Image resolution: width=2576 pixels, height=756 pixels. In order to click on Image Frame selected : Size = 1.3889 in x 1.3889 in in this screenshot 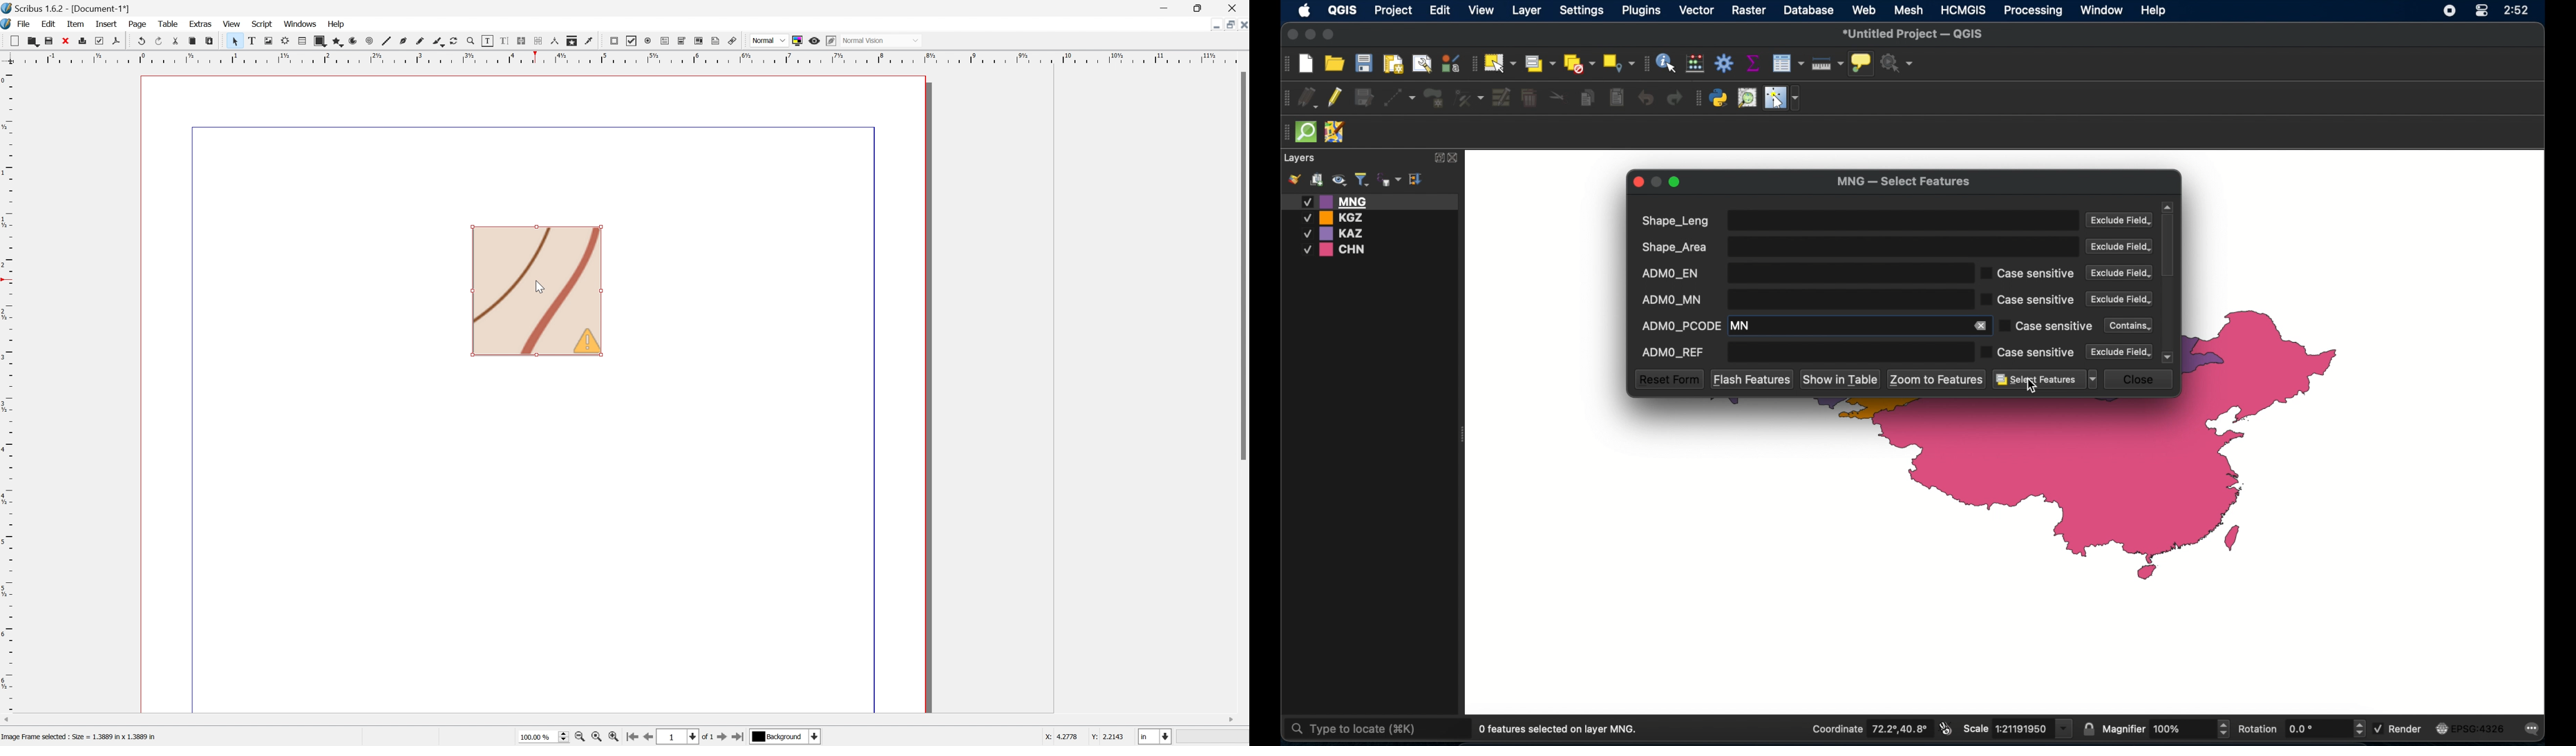, I will do `click(80, 738)`.